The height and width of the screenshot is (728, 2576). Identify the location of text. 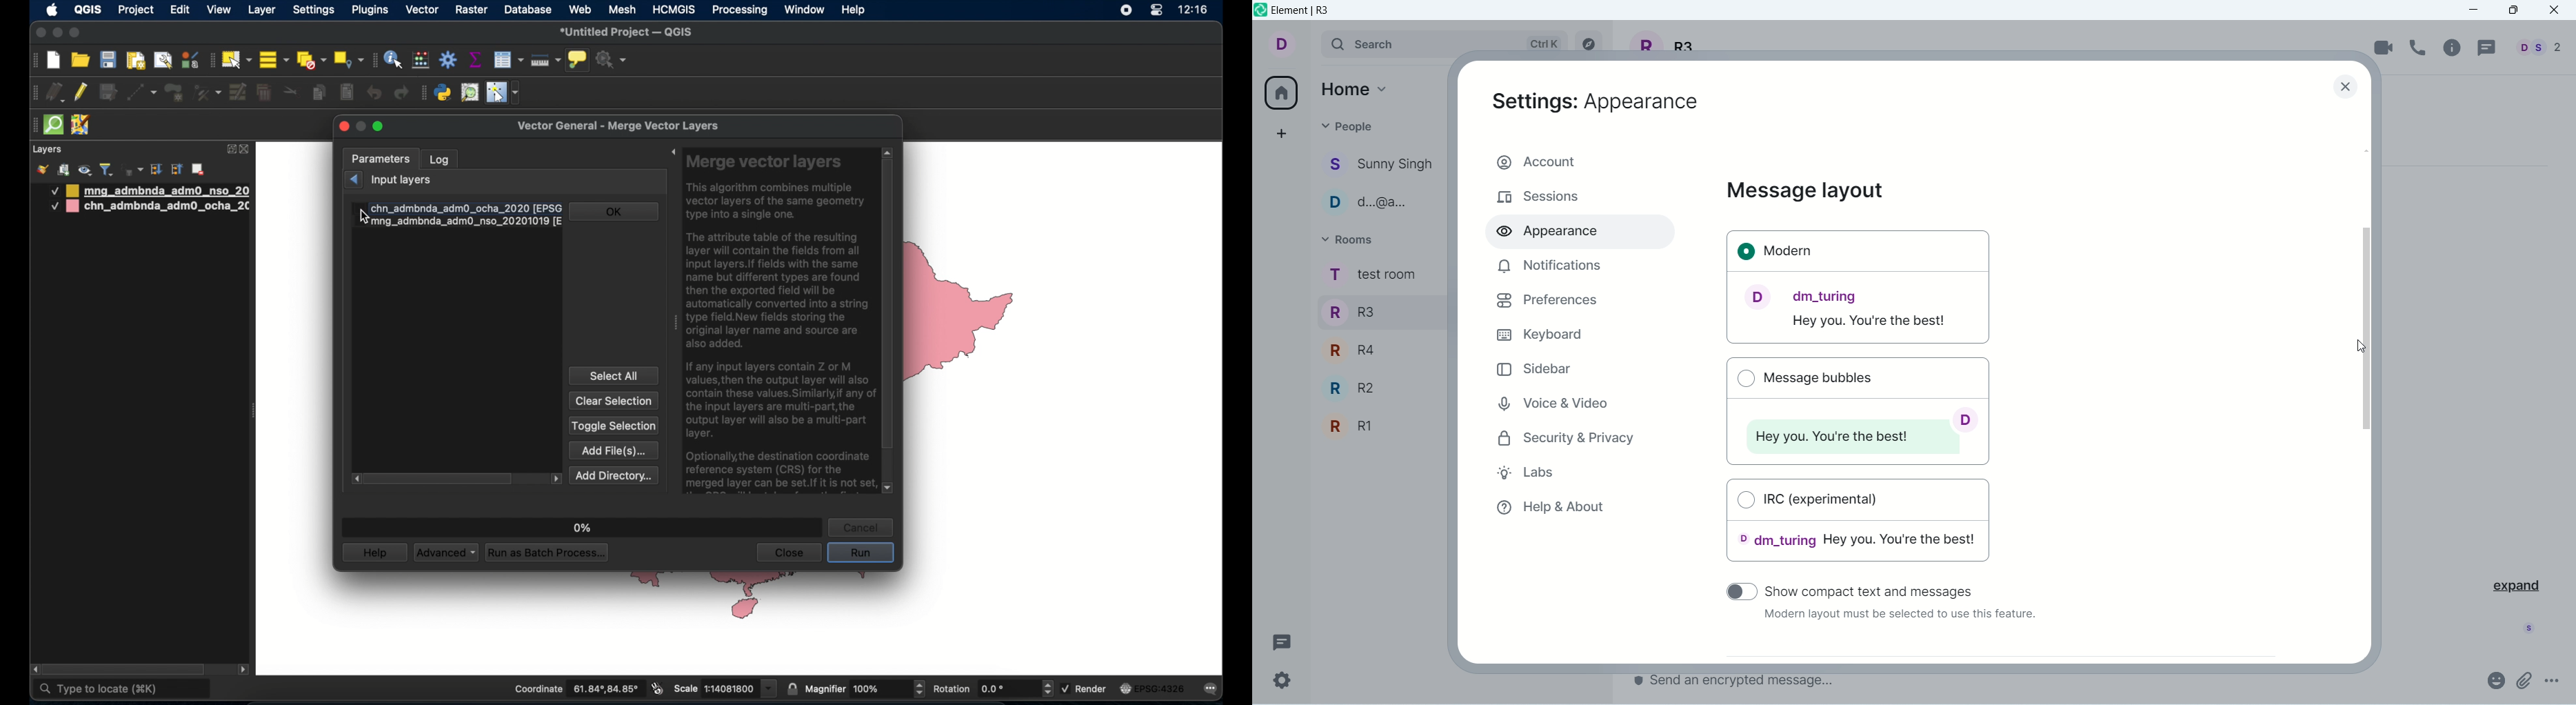
(1898, 617).